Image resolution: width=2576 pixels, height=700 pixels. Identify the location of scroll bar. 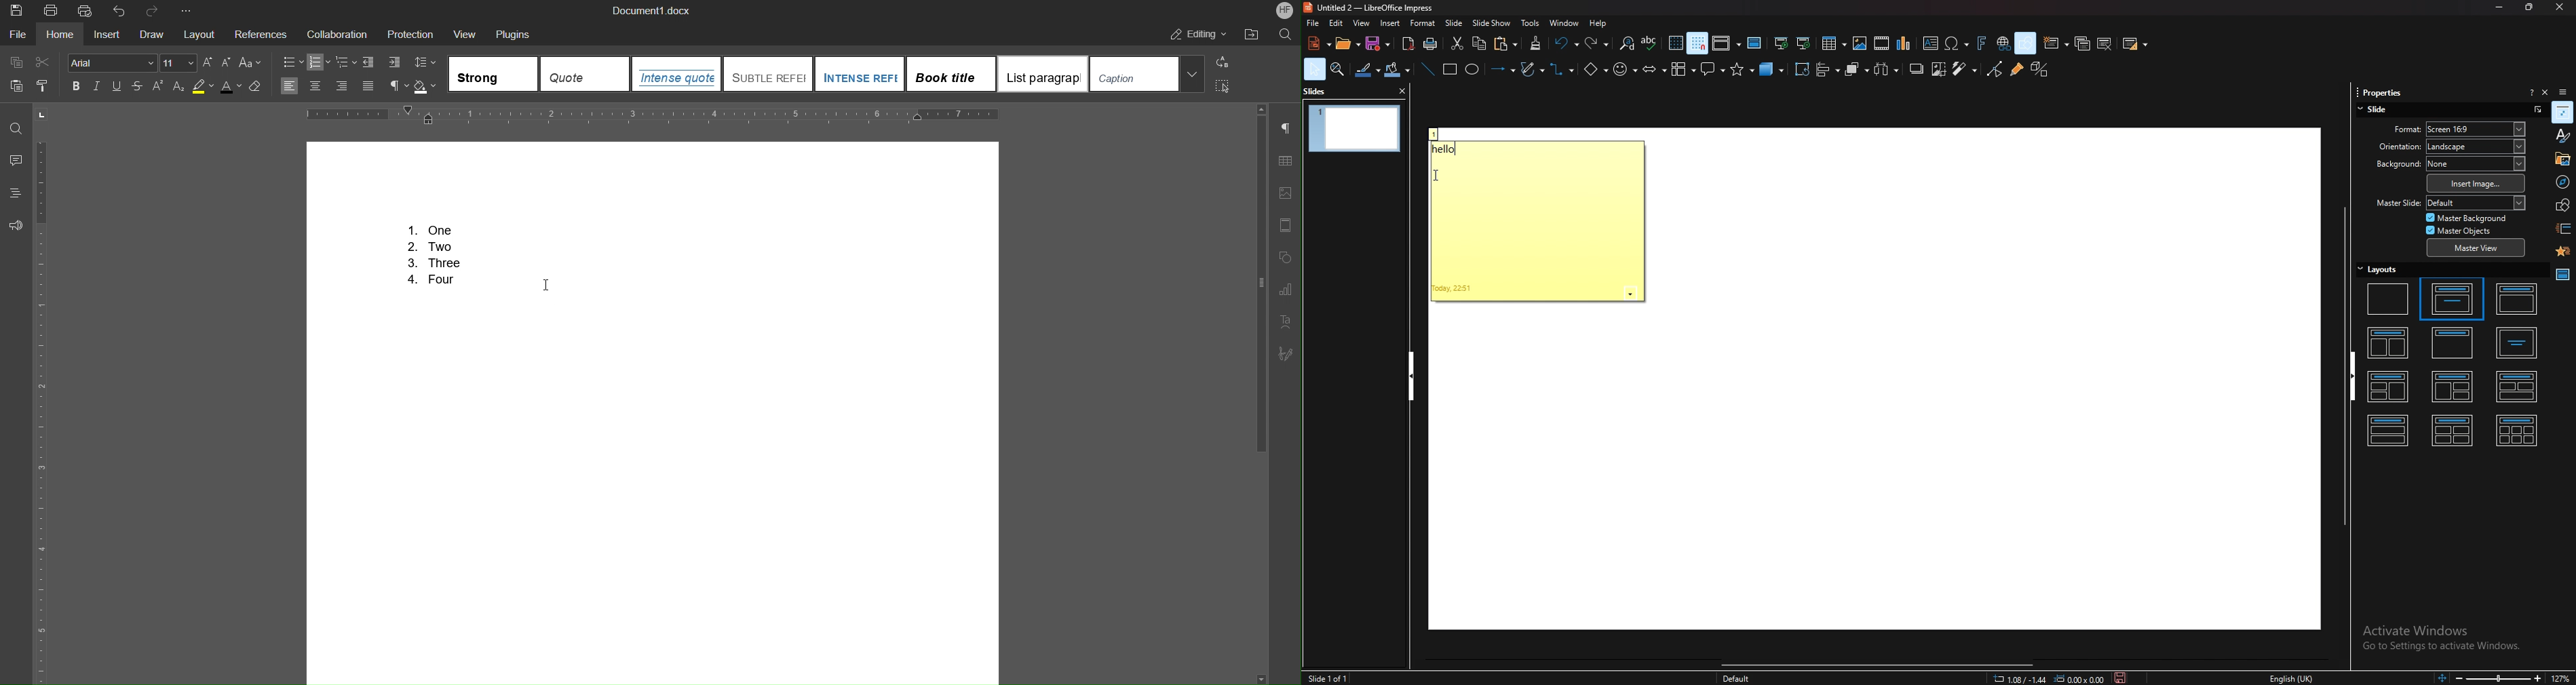
(2344, 364).